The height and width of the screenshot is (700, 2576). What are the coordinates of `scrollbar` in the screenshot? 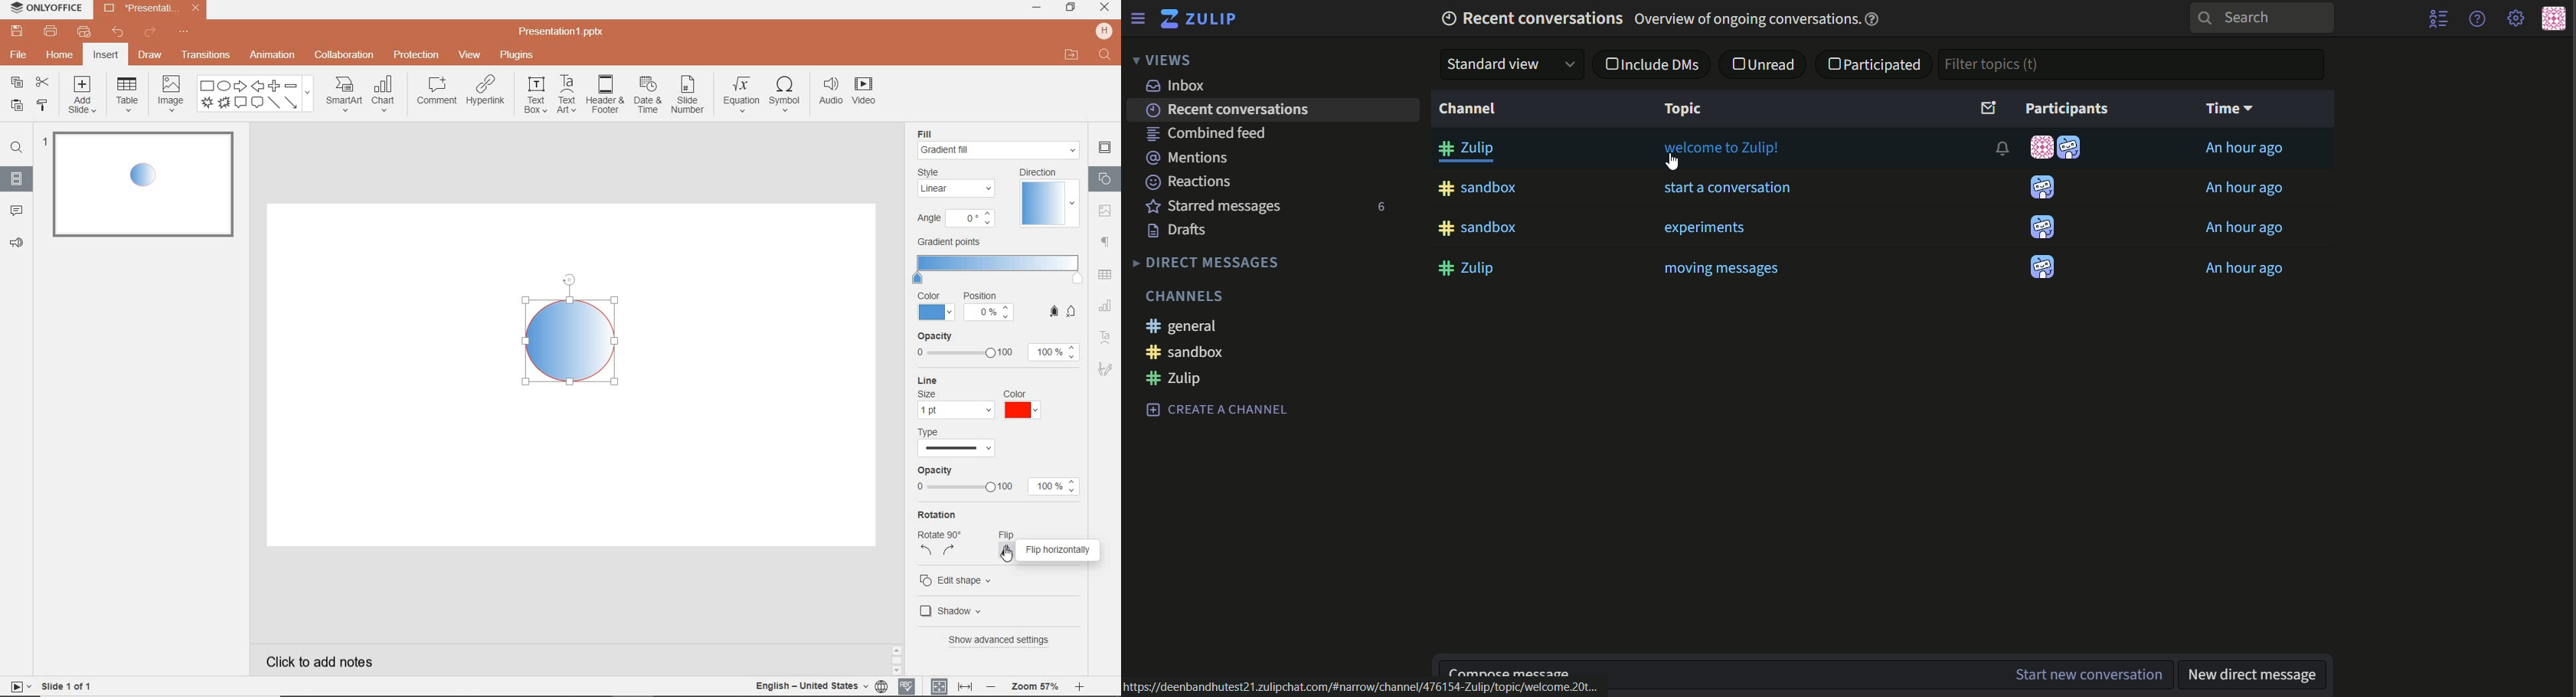 It's located at (898, 658).